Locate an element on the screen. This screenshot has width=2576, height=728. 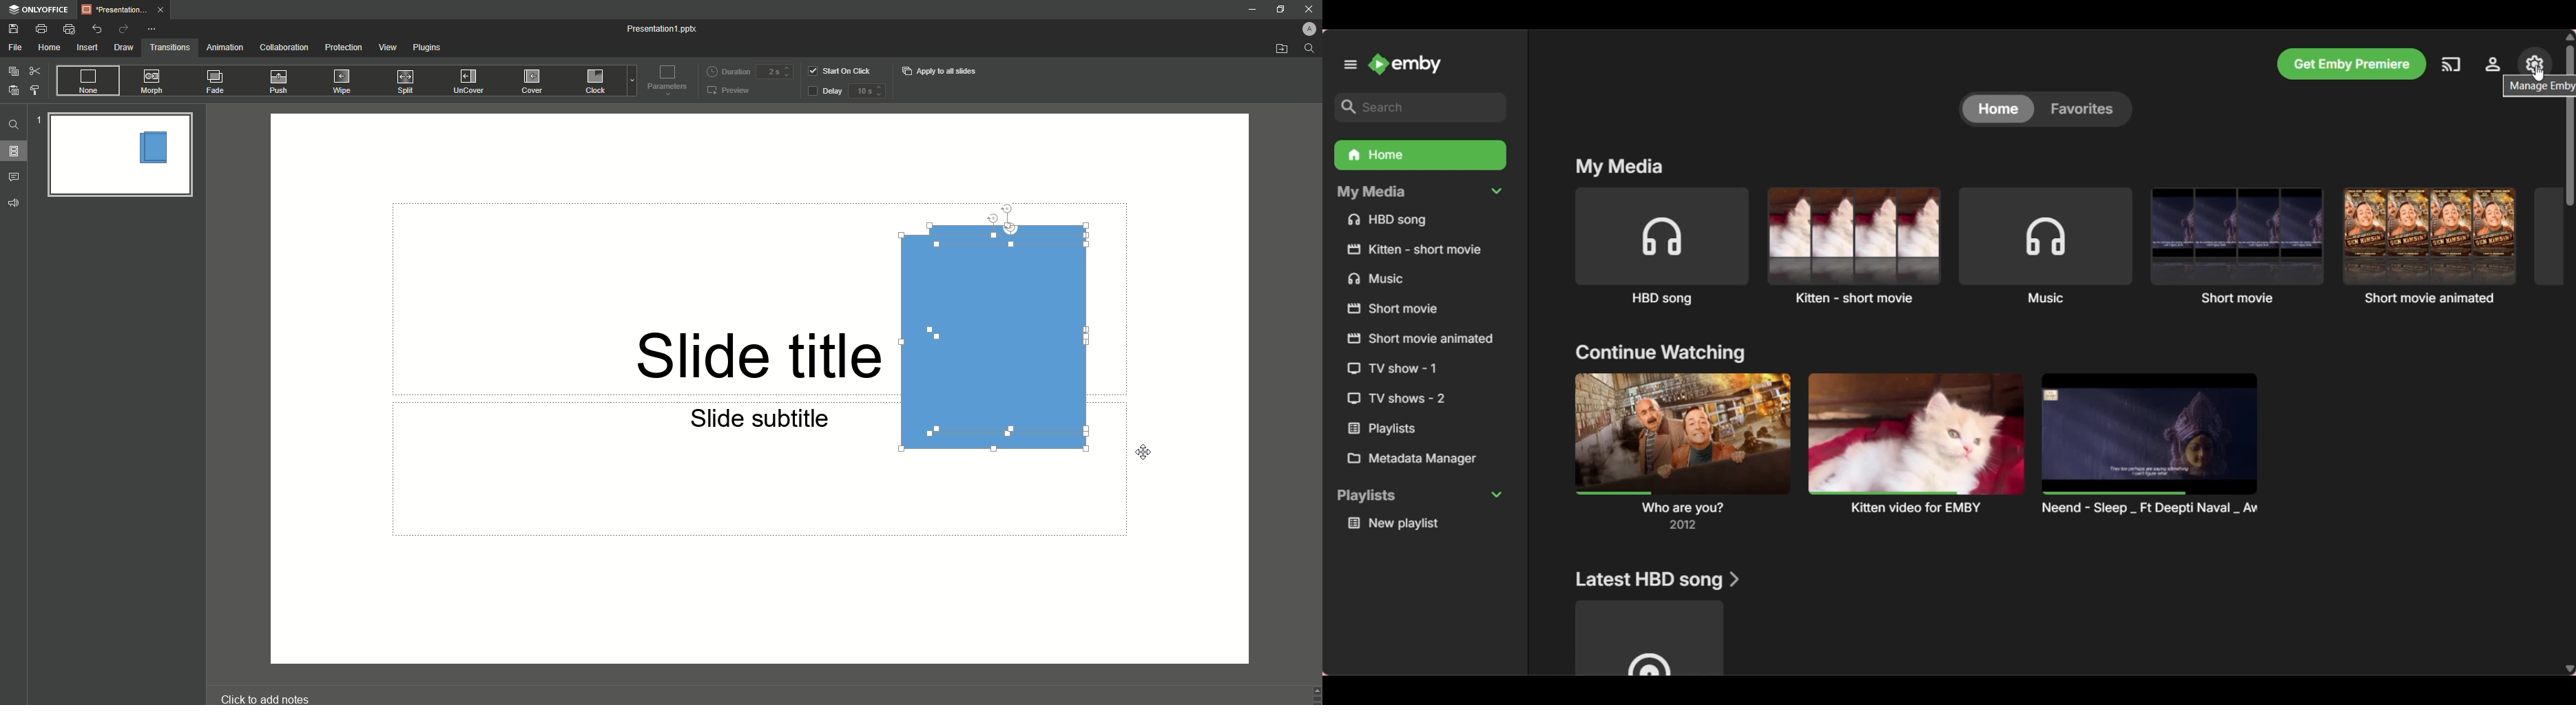
Collaboration is located at coordinates (284, 48).